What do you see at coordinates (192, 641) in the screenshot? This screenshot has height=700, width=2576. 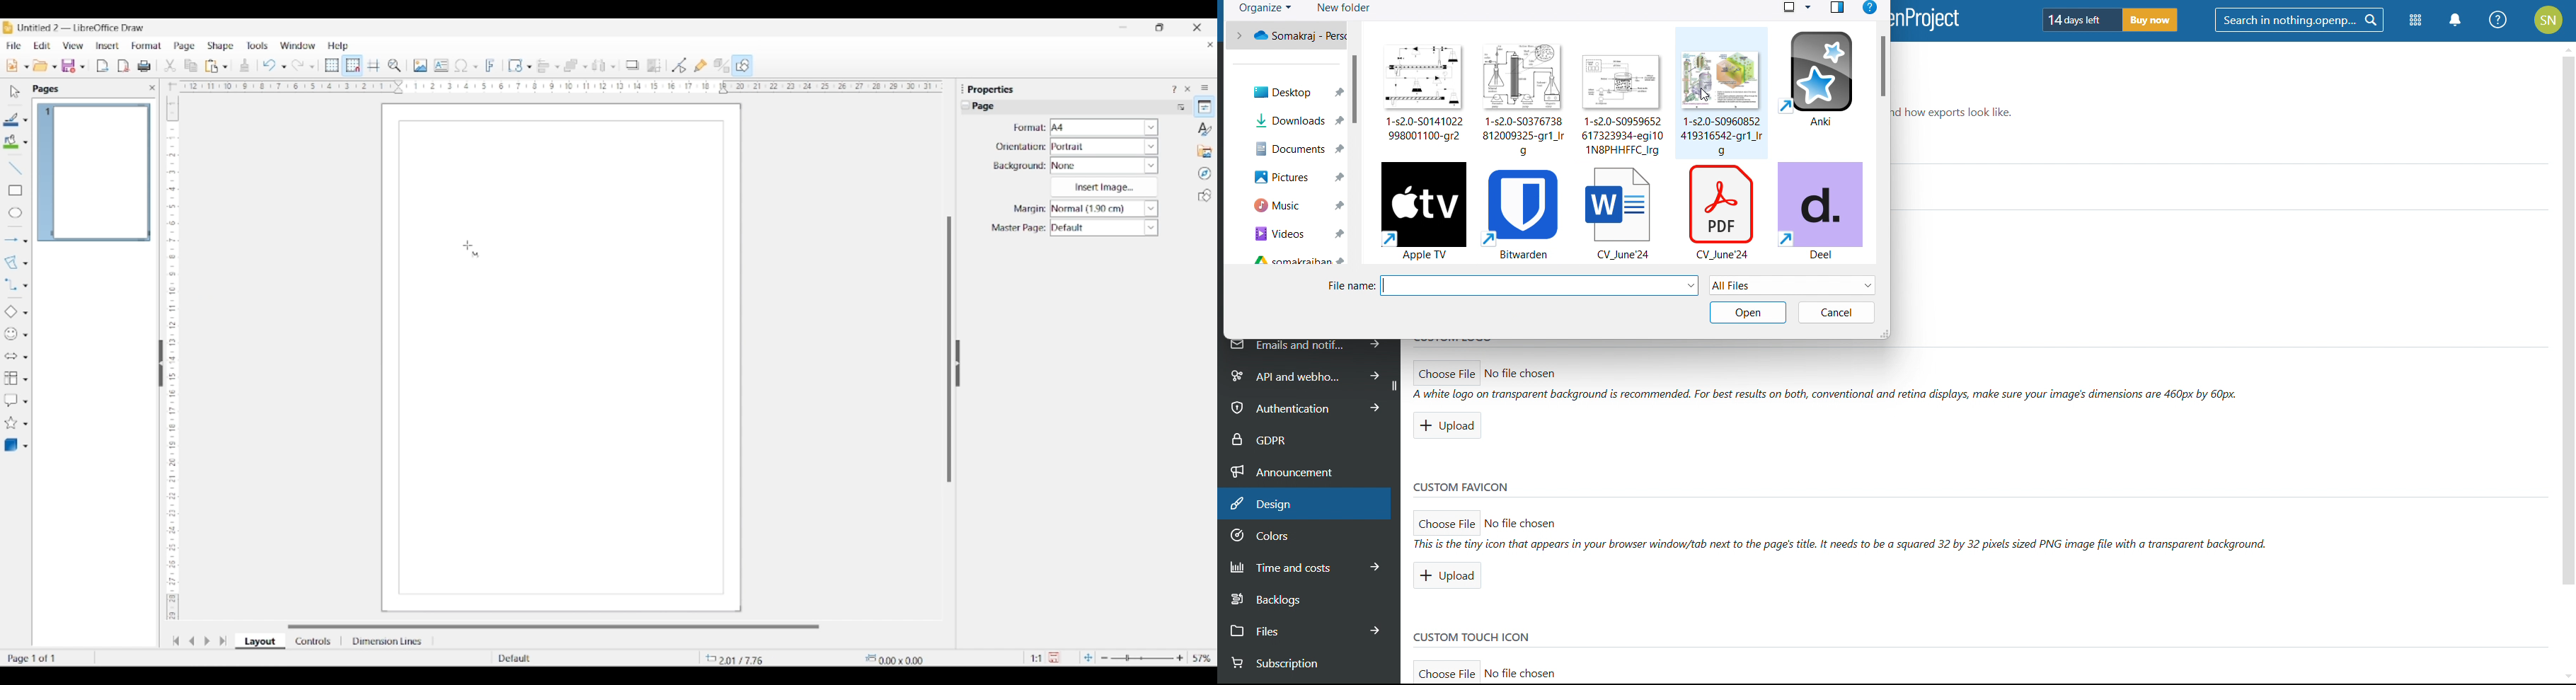 I see `Move to previous slide` at bounding box center [192, 641].